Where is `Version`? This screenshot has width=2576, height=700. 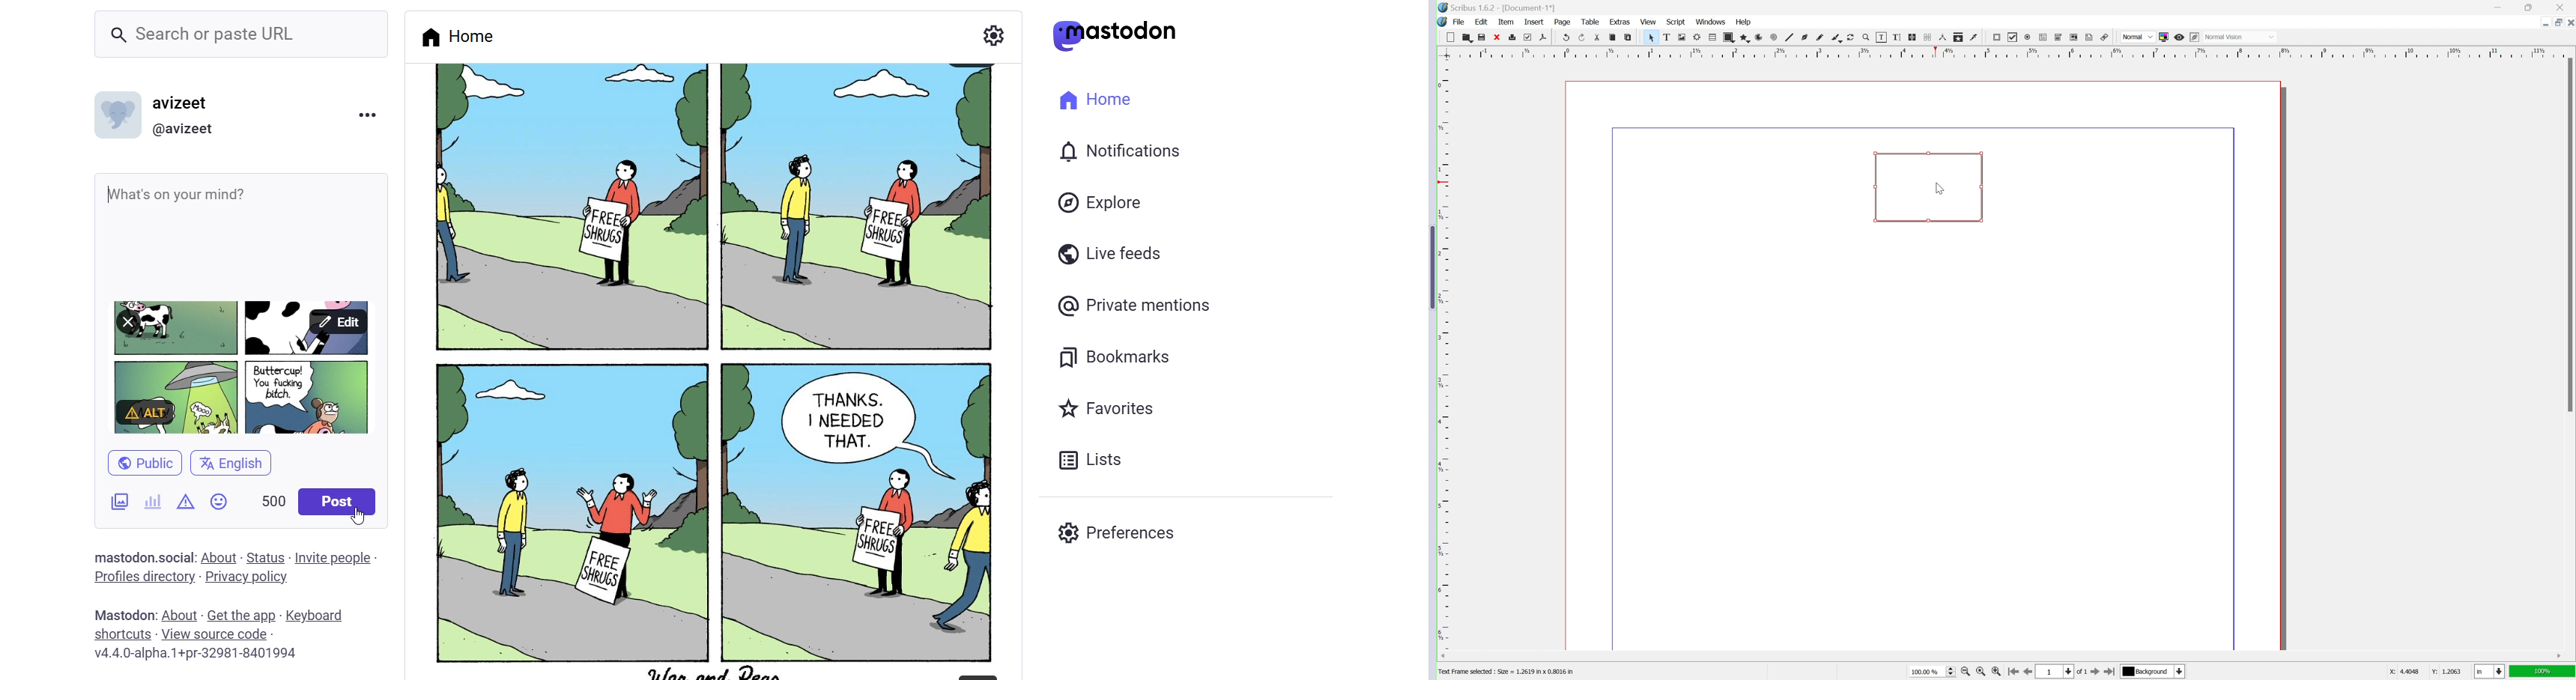
Version is located at coordinates (195, 655).